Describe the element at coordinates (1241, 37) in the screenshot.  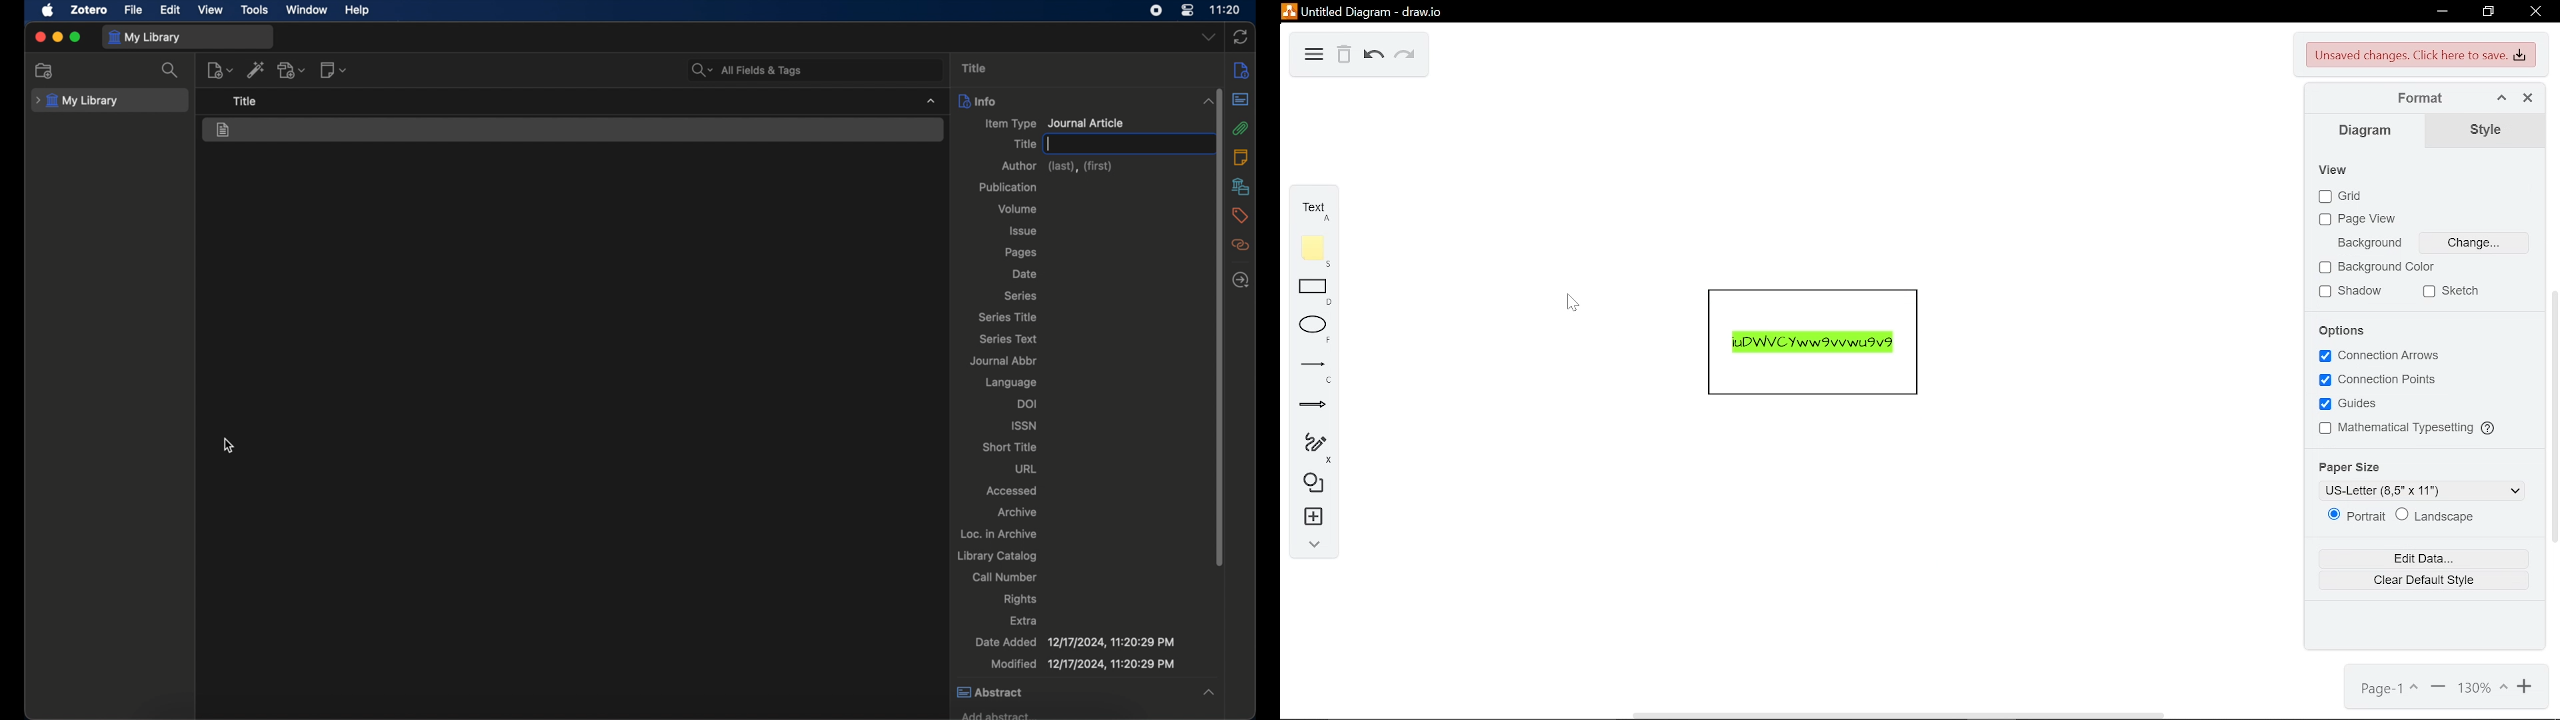
I see `sync` at that location.